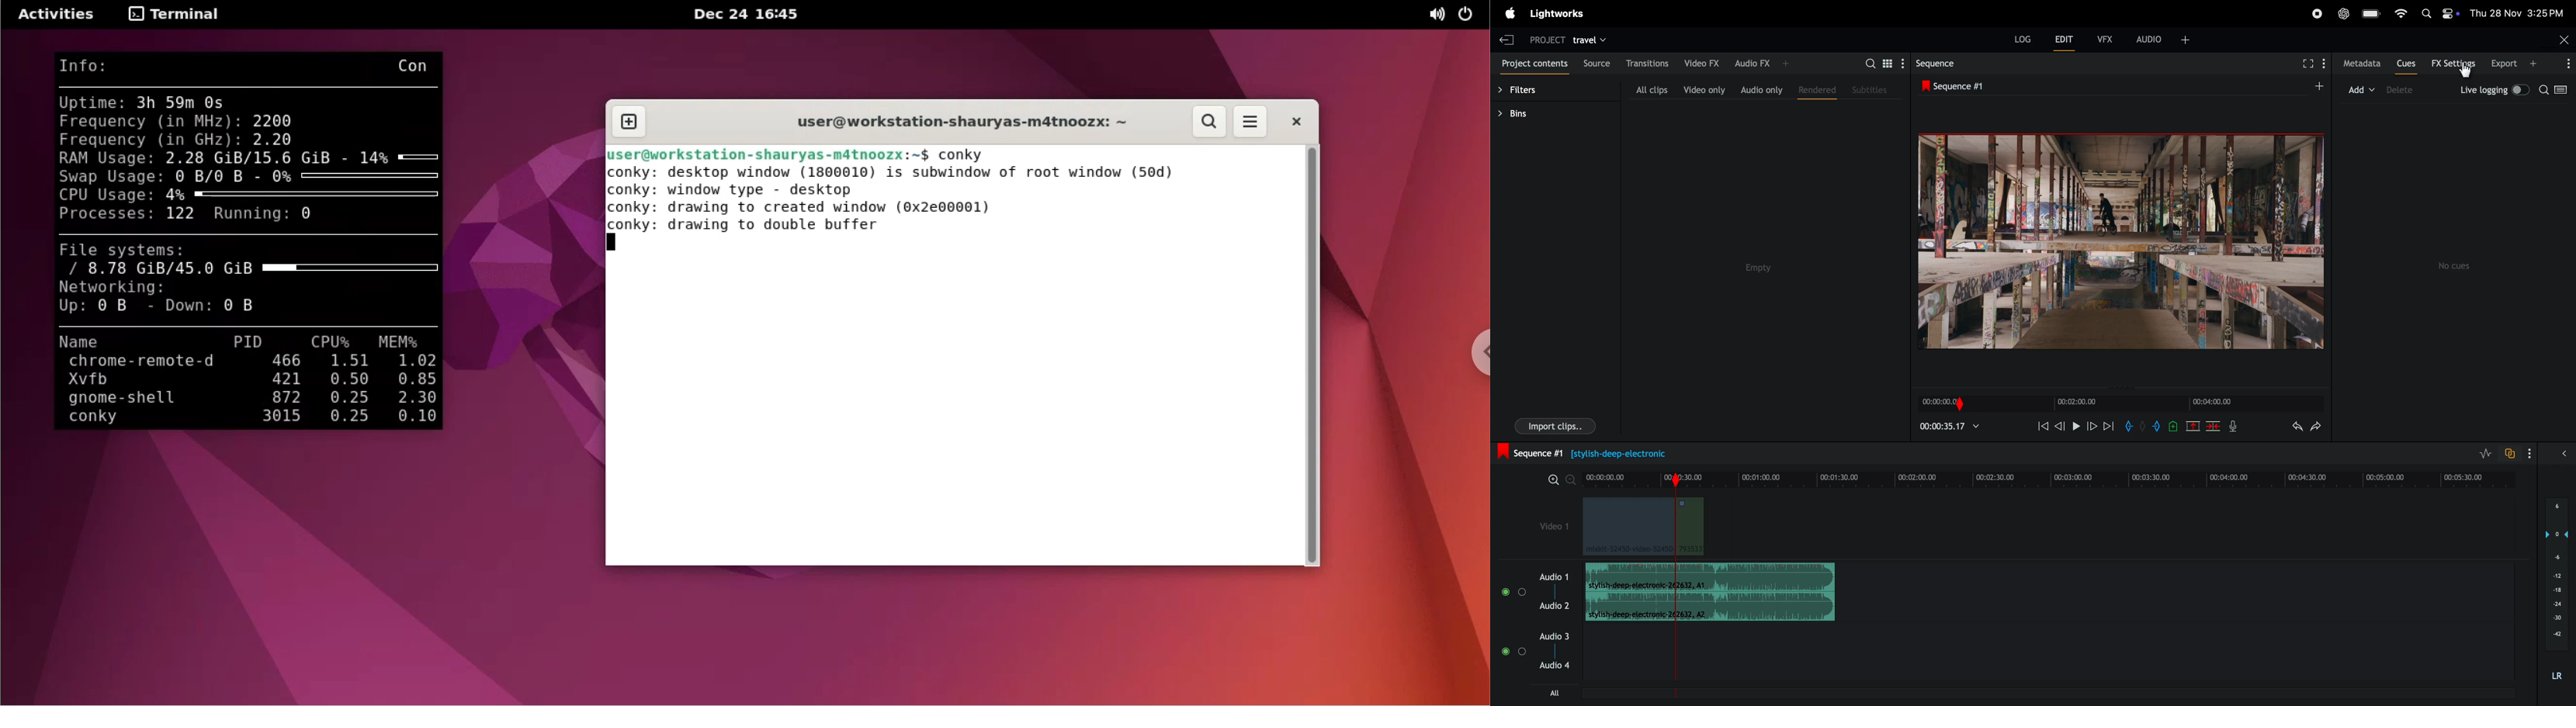  What do you see at coordinates (1534, 62) in the screenshot?
I see `projects contents` at bounding box center [1534, 62].